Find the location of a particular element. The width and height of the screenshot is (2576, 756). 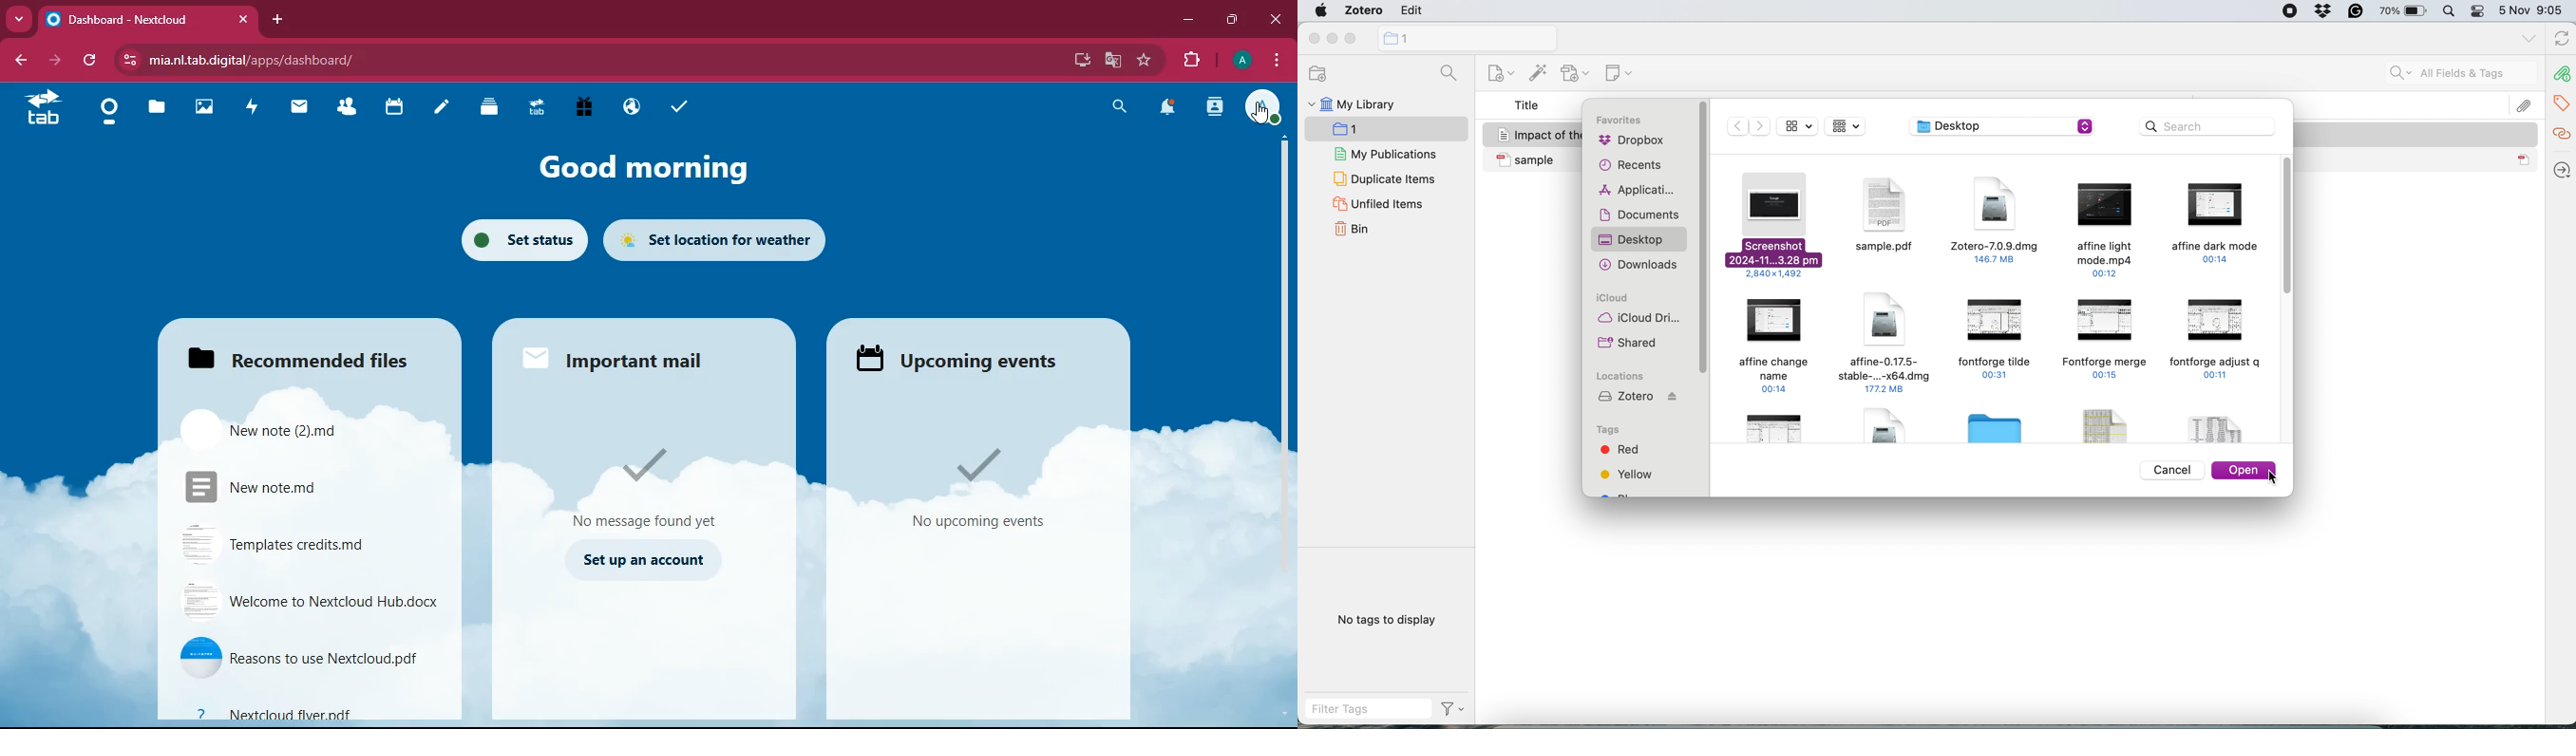

File is located at coordinates (2222, 424).